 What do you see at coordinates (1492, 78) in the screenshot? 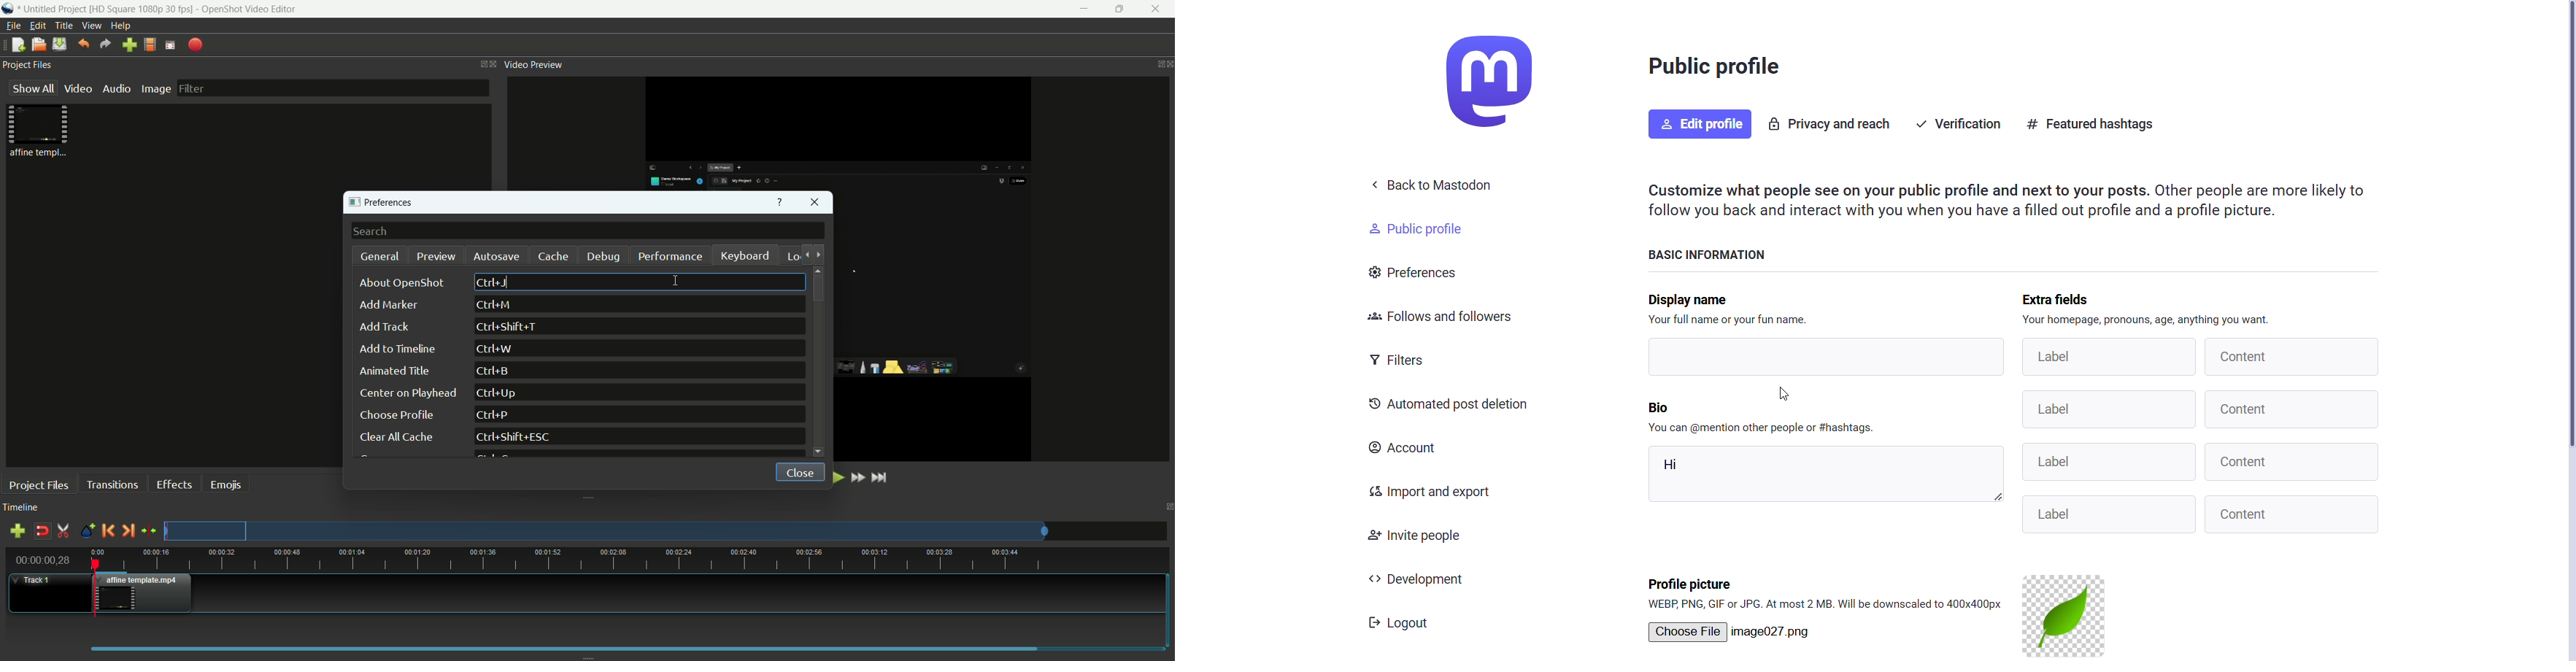
I see `logo` at bounding box center [1492, 78].